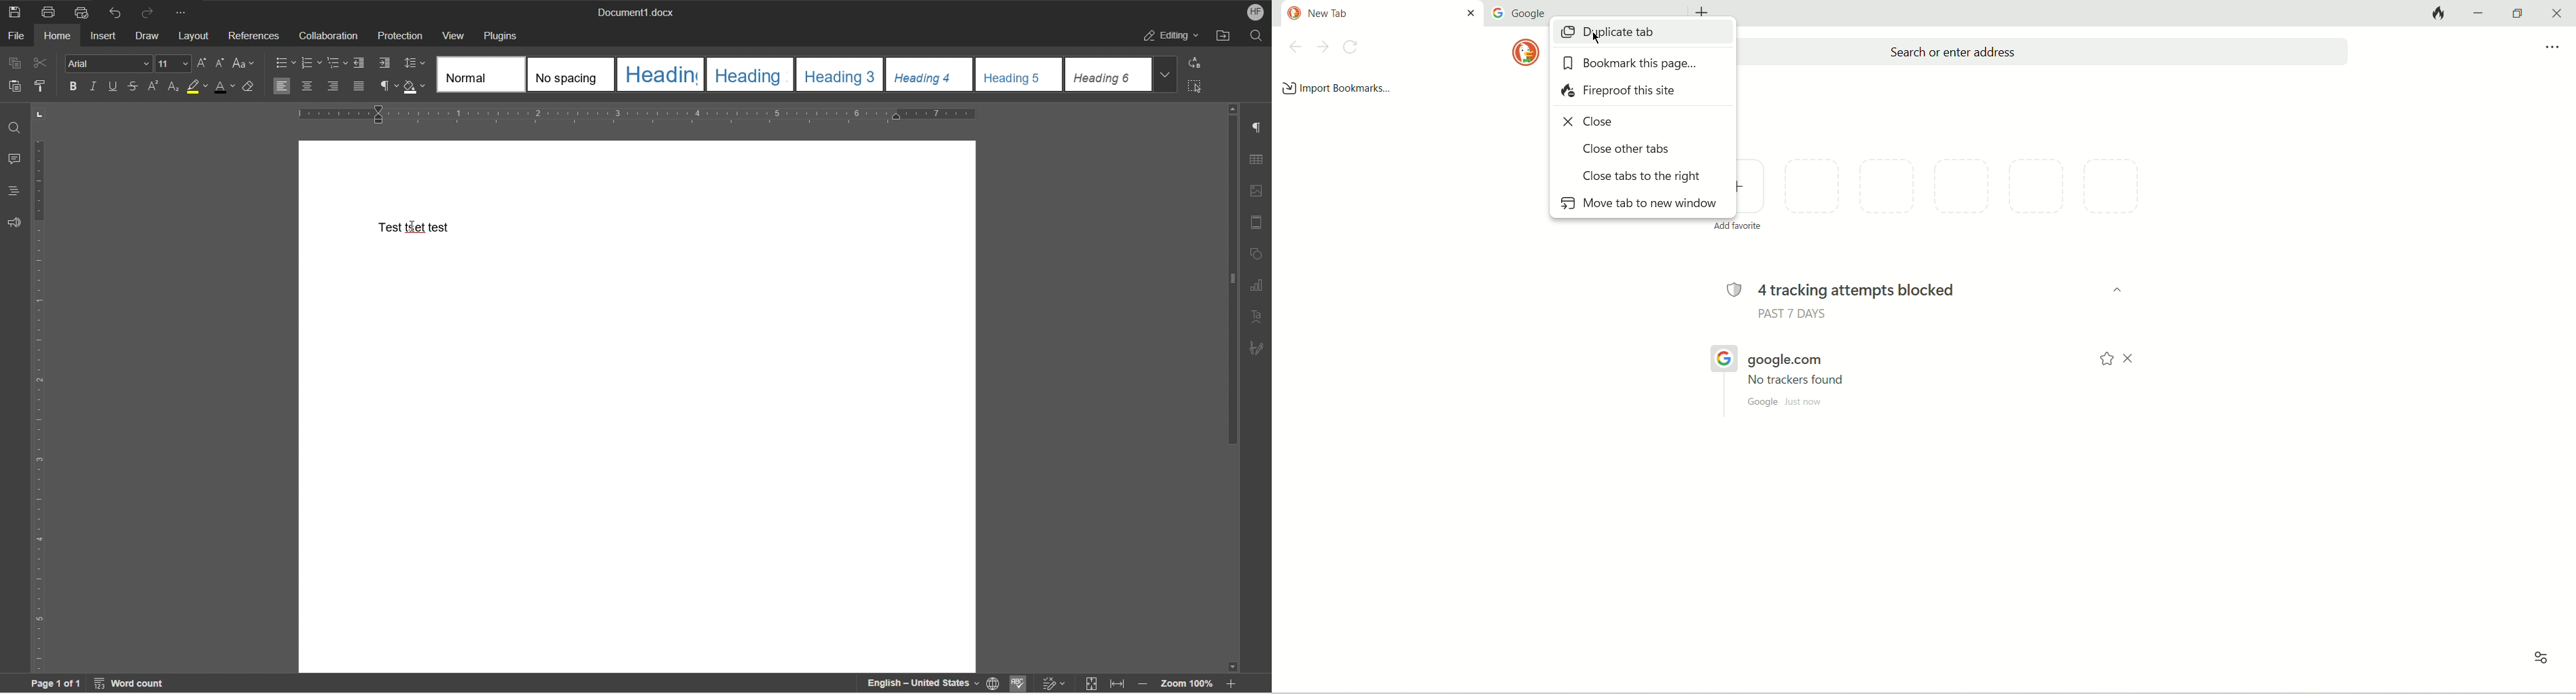  I want to click on No Spacing, so click(573, 76).